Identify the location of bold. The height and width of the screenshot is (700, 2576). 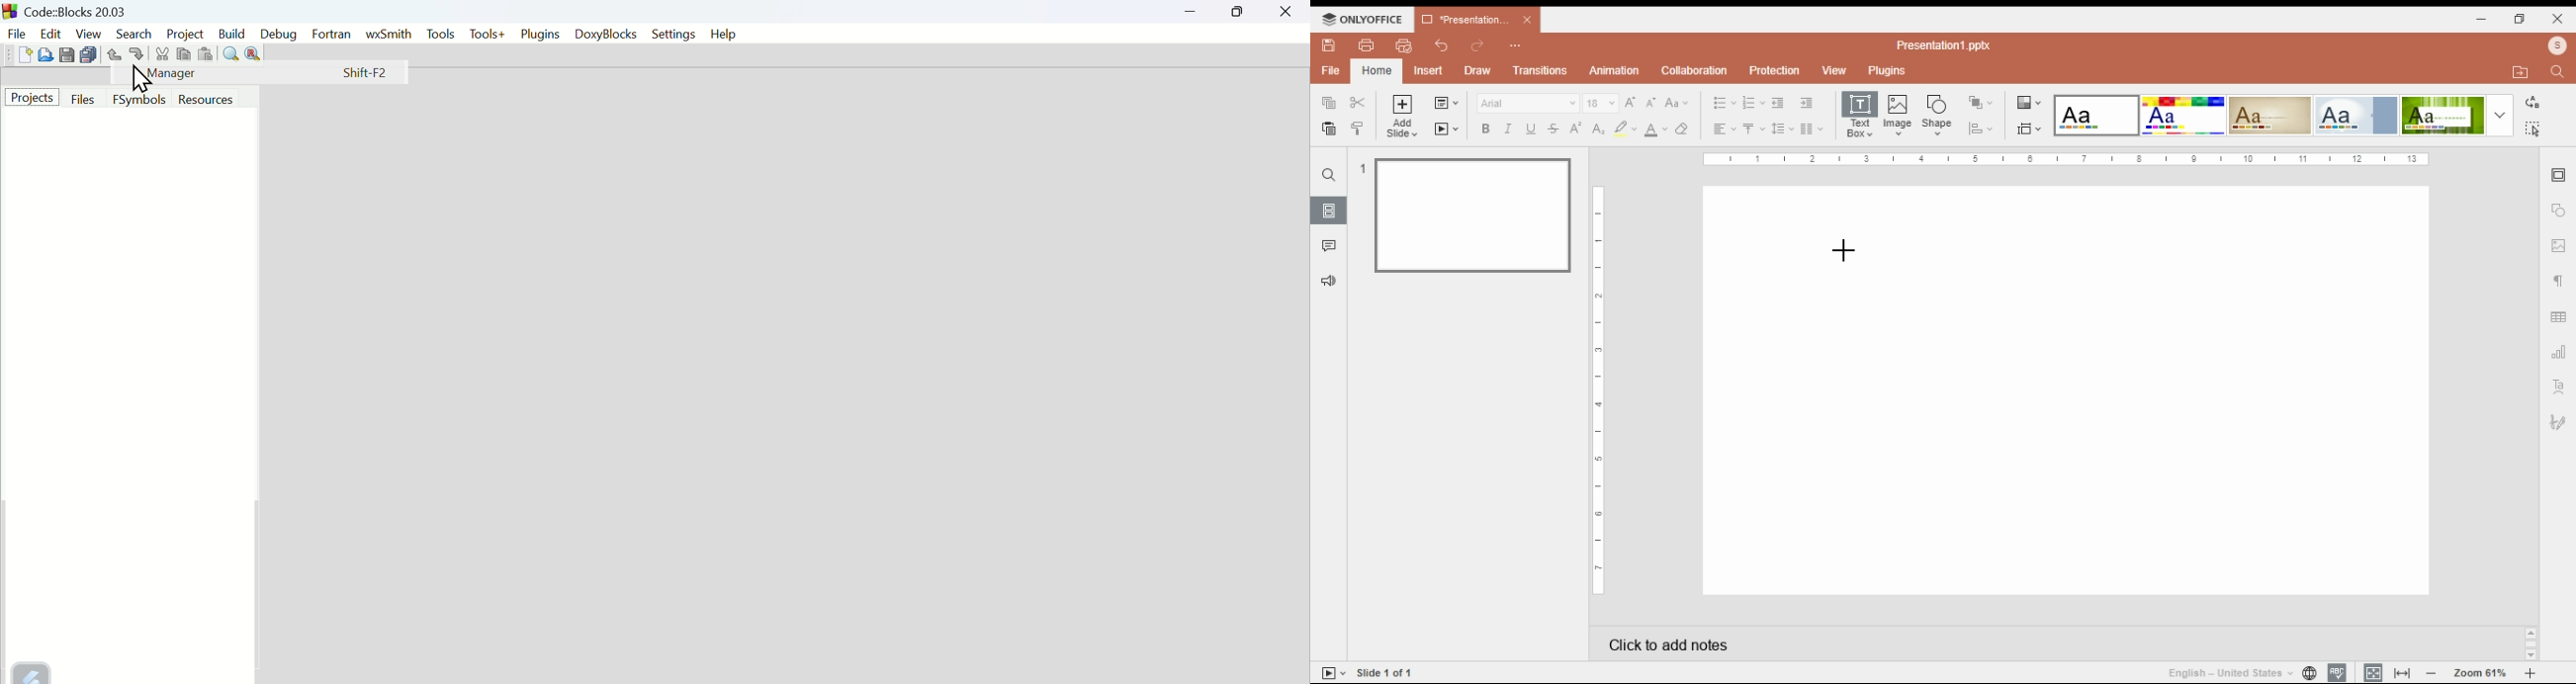
(1485, 128).